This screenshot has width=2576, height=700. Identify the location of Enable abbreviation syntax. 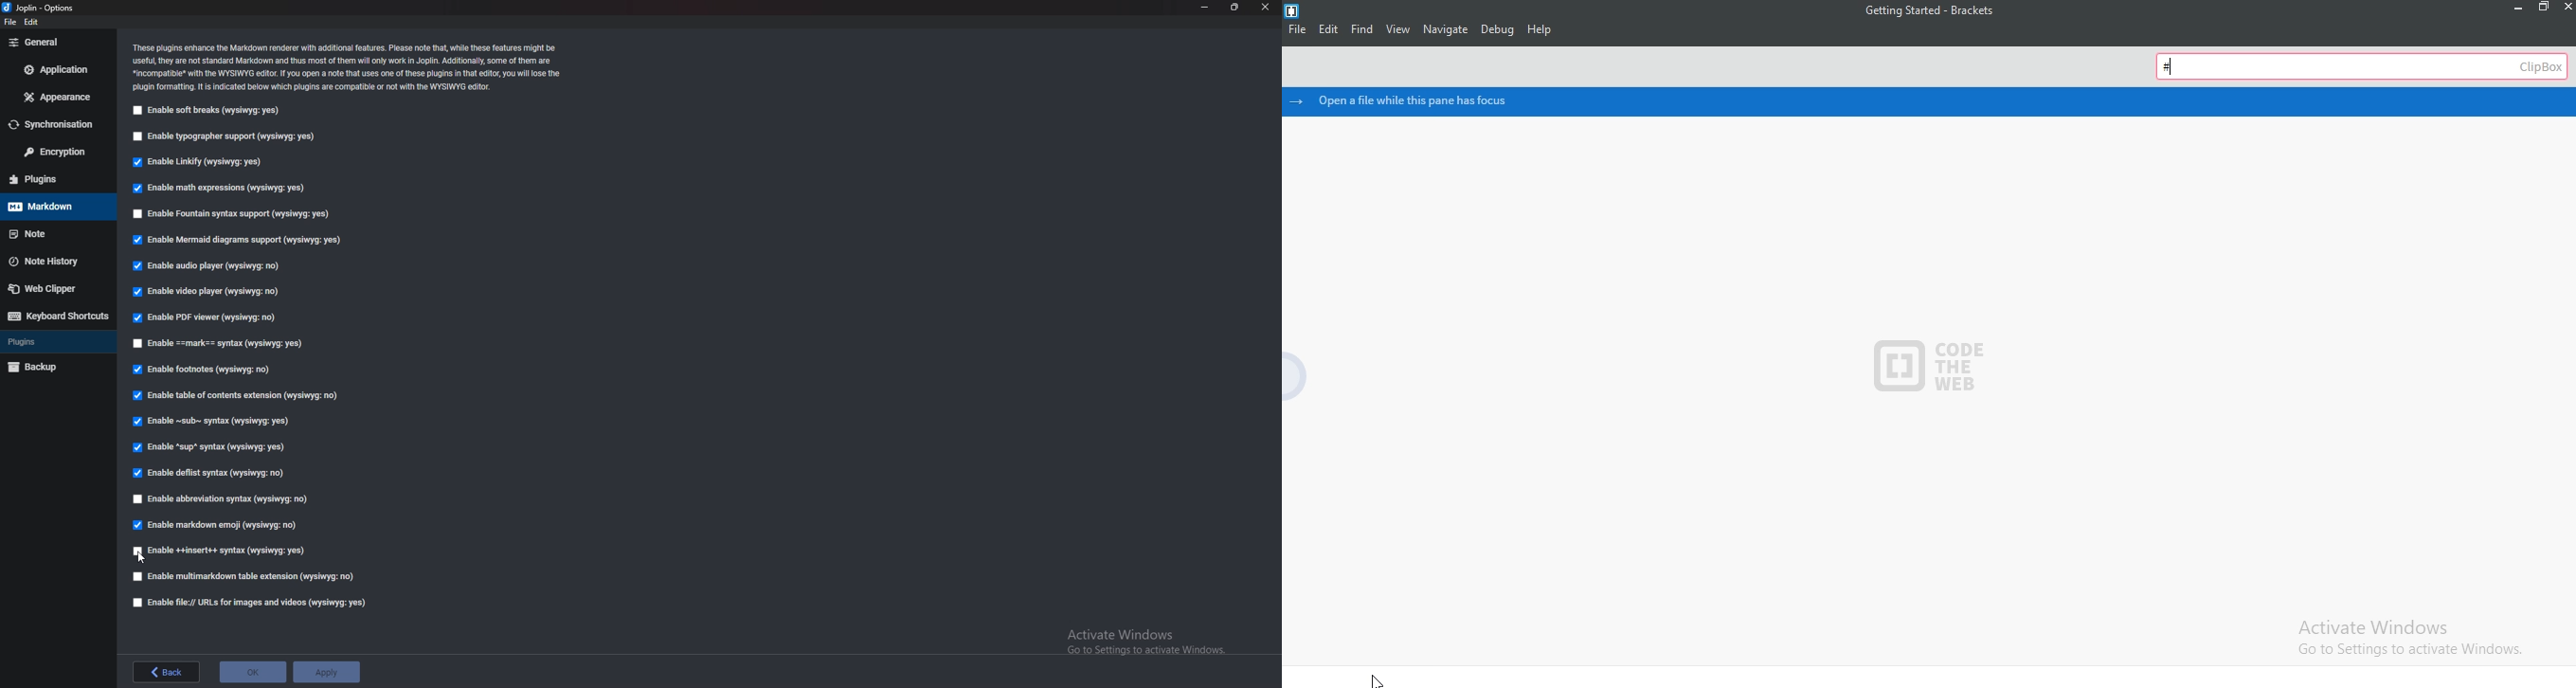
(221, 500).